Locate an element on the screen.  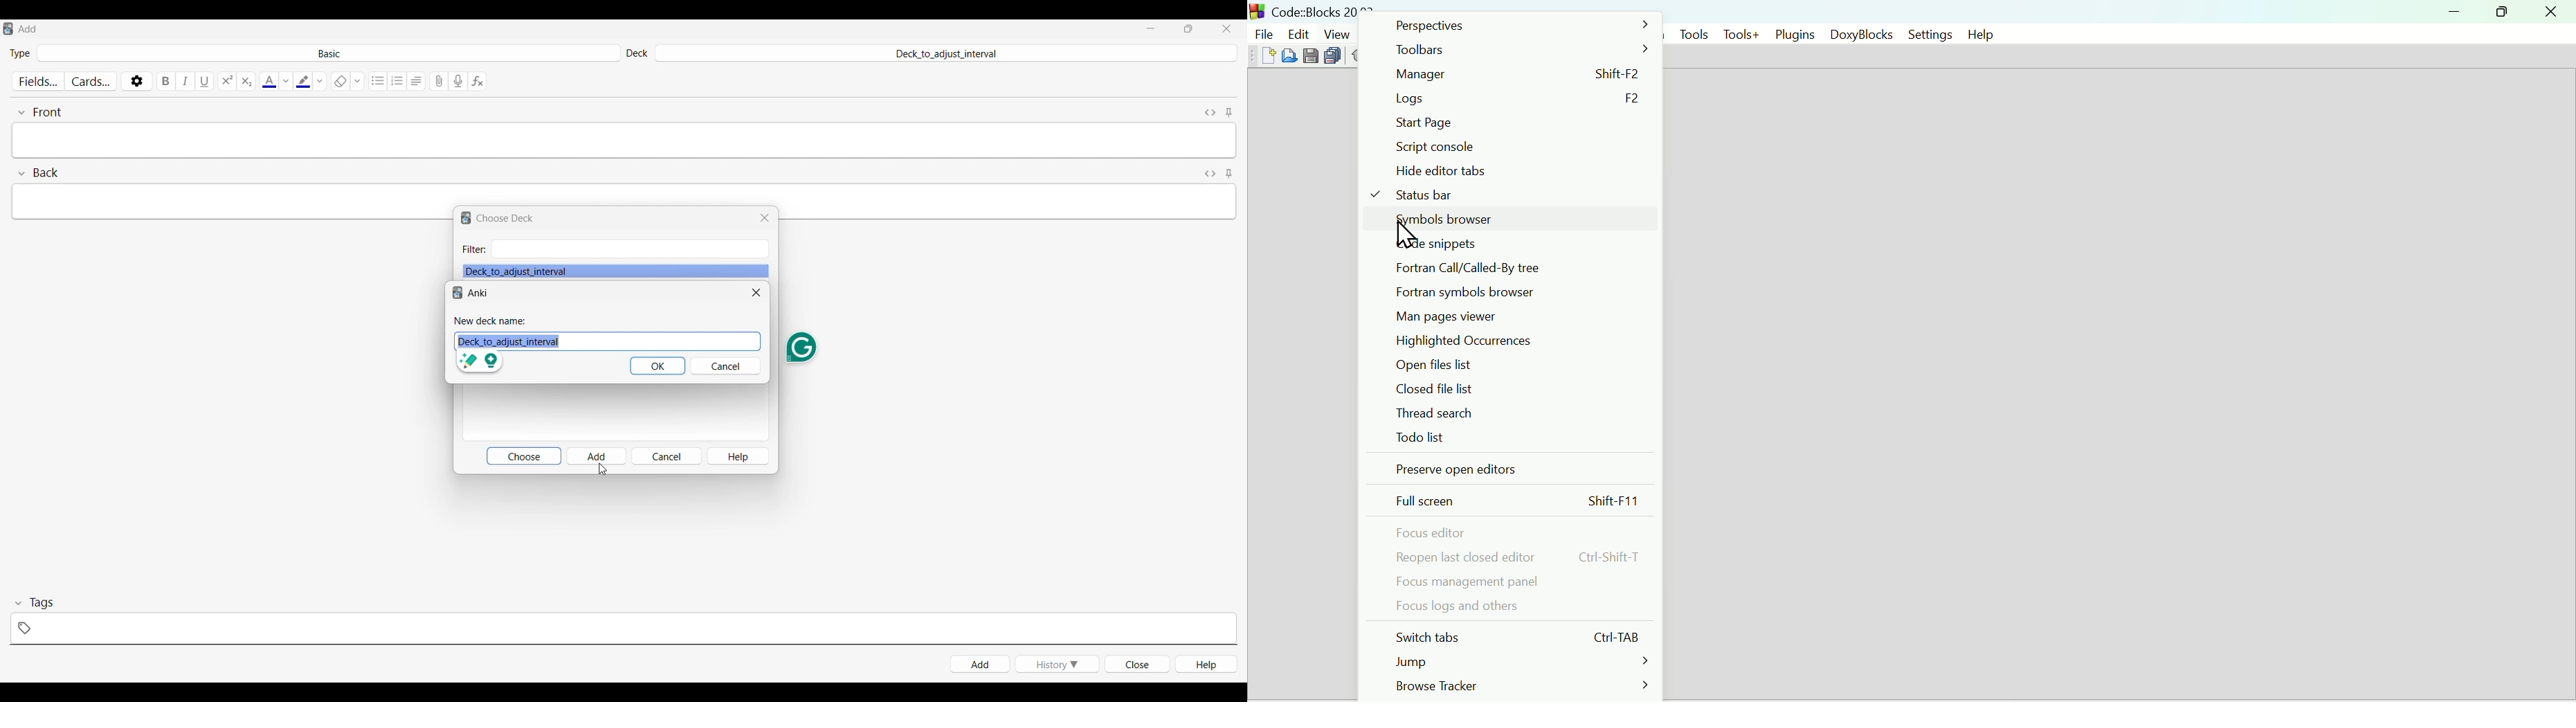
Selected highlight color is located at coordinates (303, 81).